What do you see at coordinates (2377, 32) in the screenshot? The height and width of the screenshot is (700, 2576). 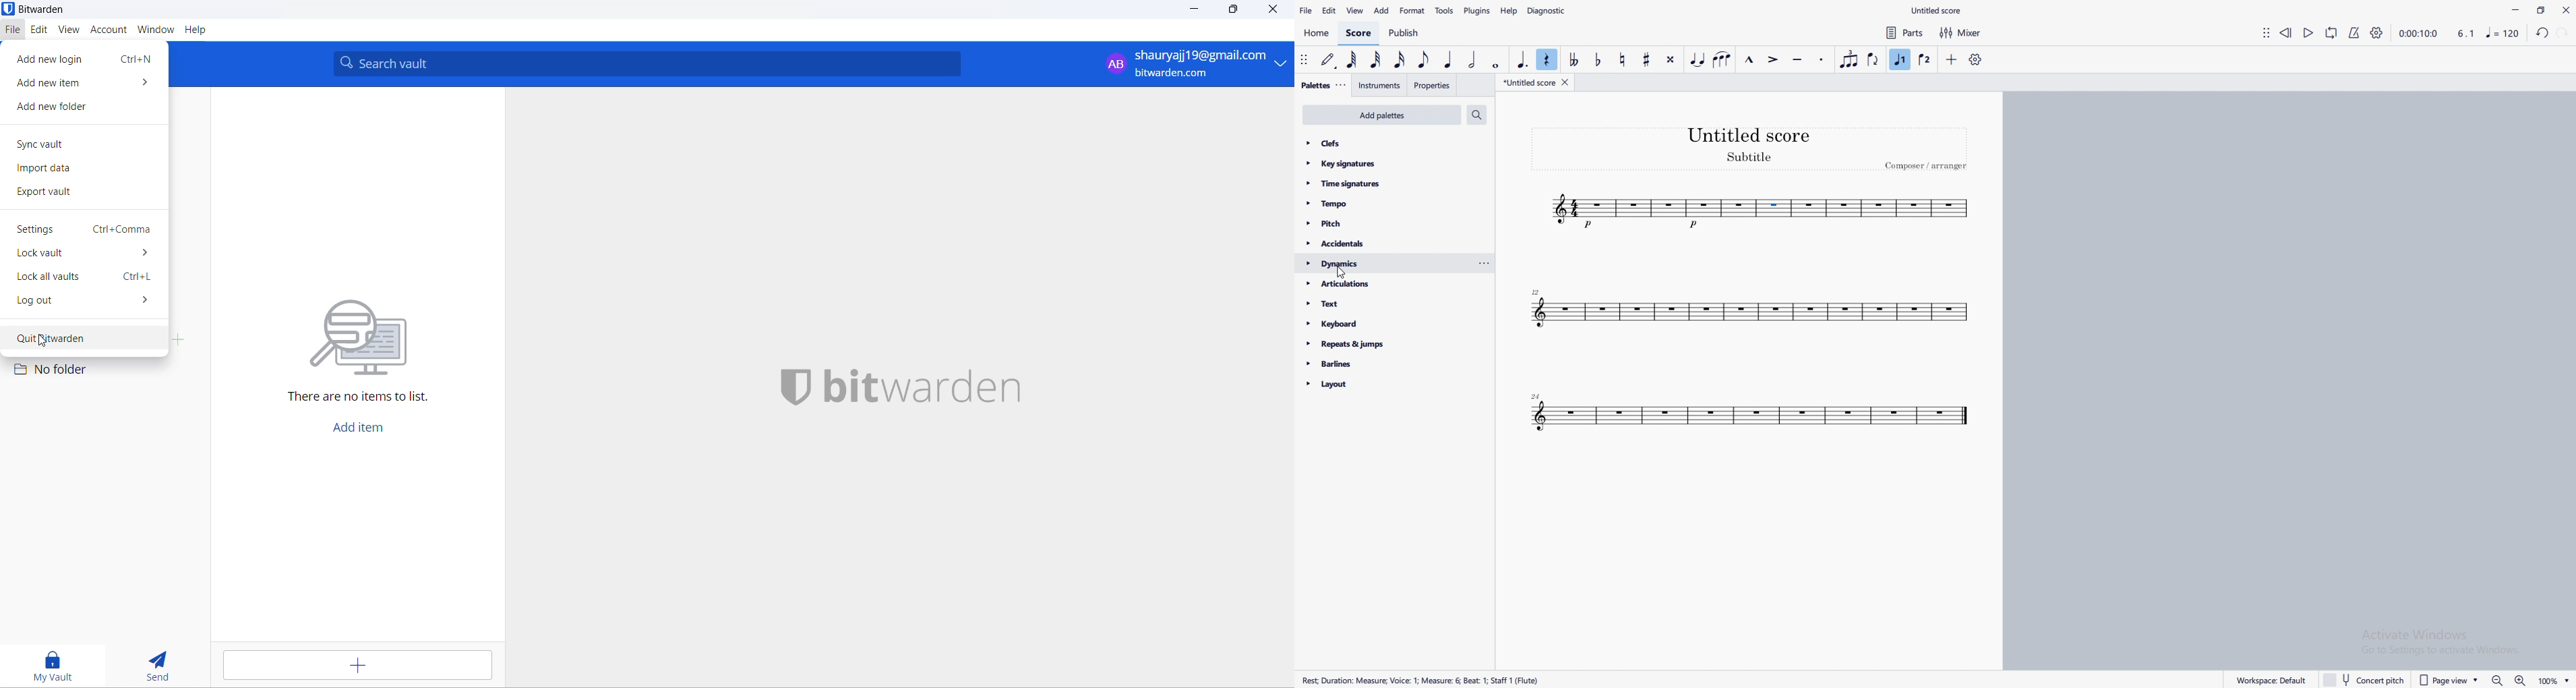 I see `playback settings` at bounding box center [2377, 32].